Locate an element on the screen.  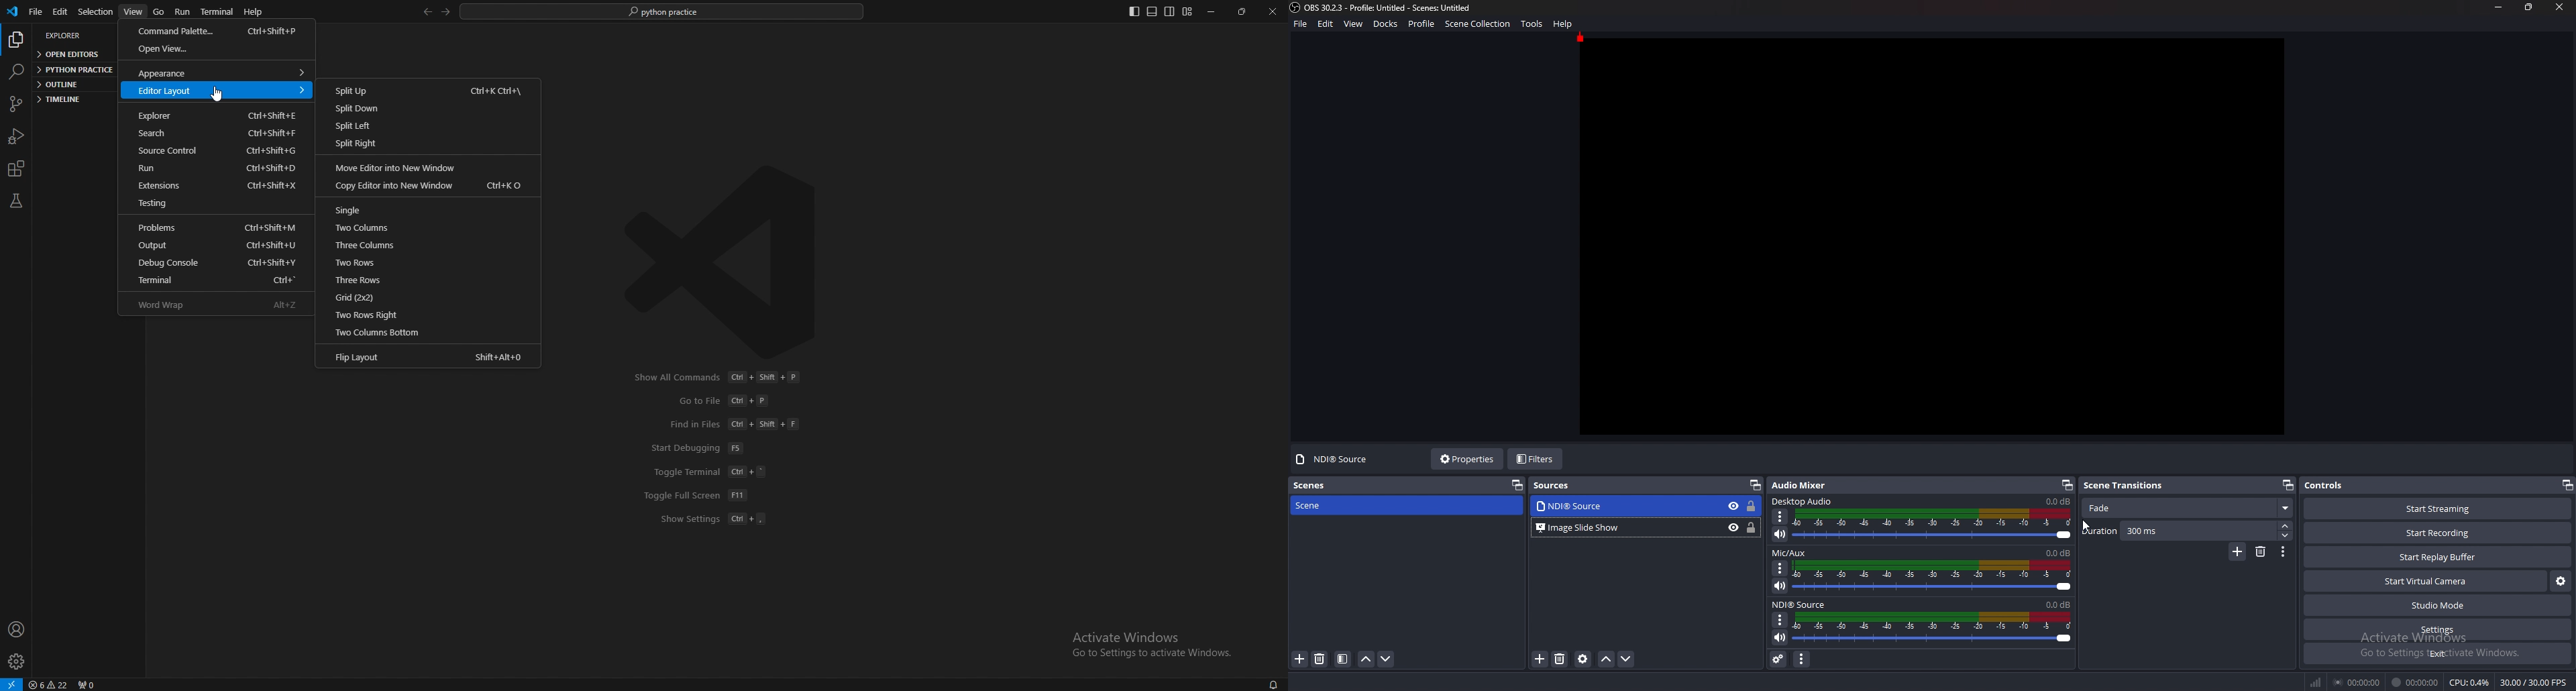
transition properties is located at coordinates (2282, 552).